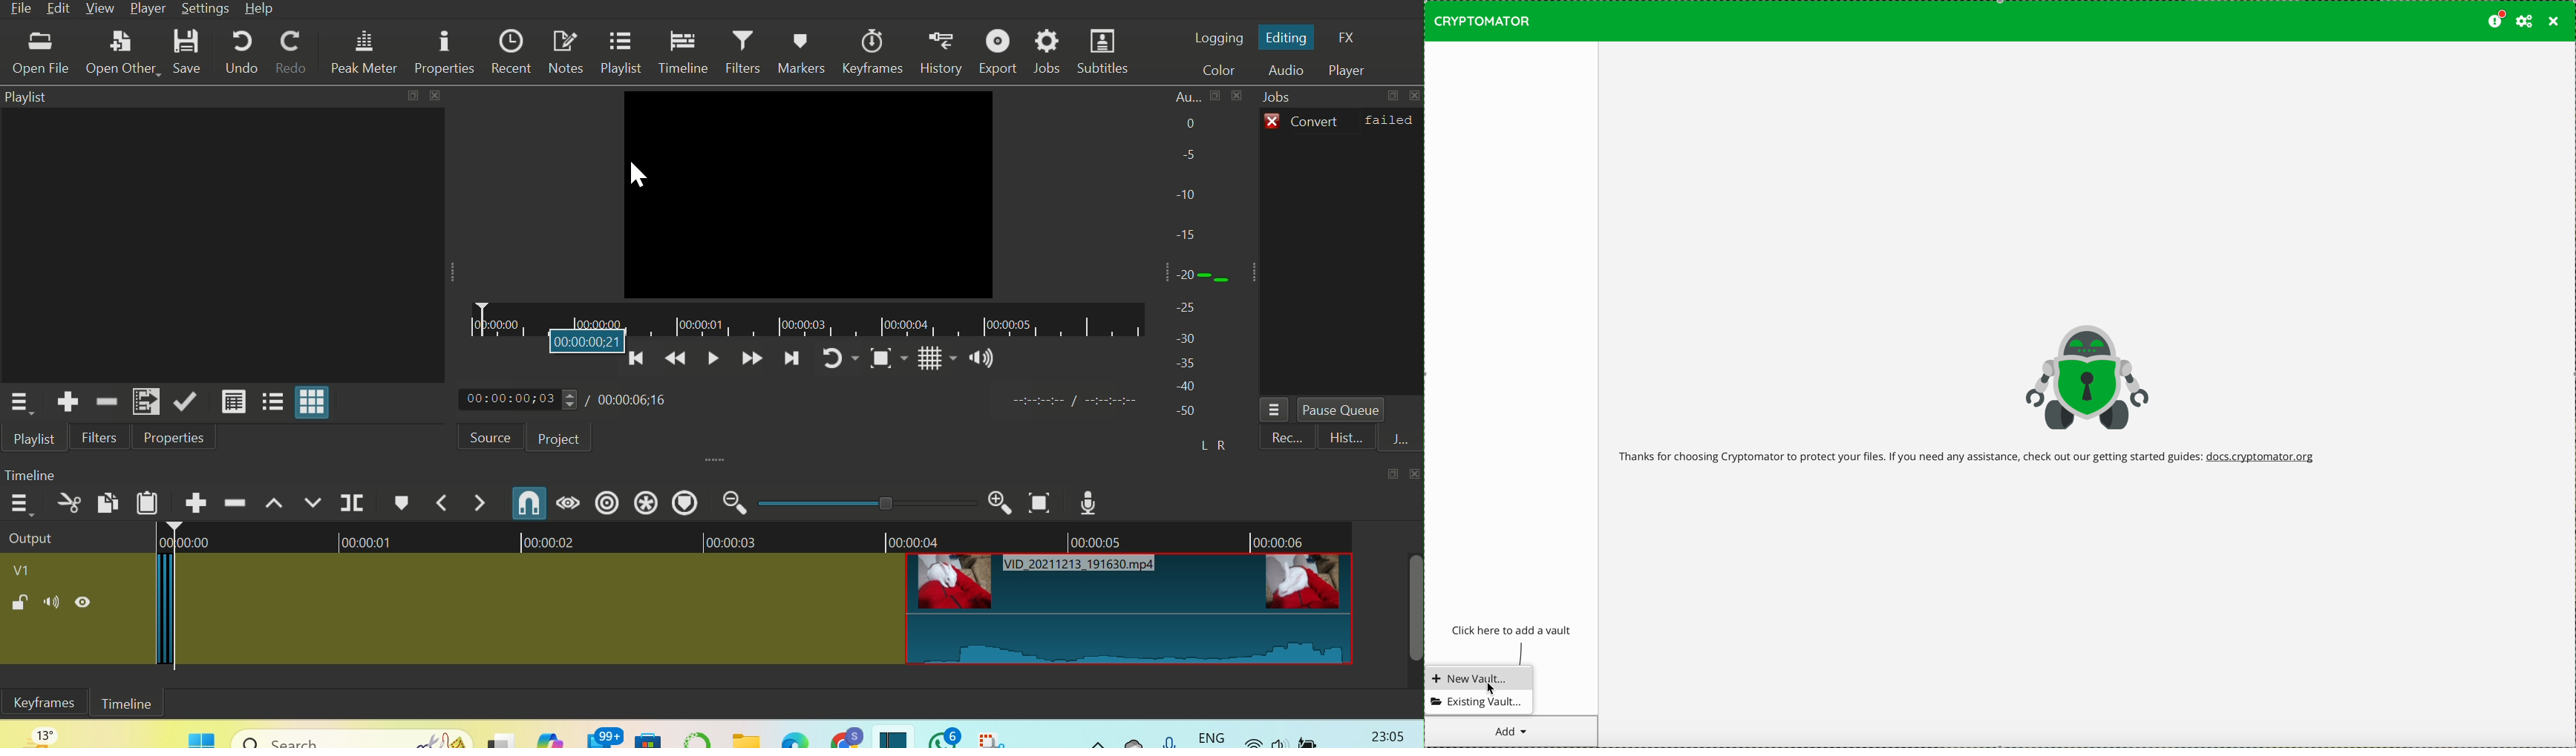  I want to click on Grid, so click(233, 402).